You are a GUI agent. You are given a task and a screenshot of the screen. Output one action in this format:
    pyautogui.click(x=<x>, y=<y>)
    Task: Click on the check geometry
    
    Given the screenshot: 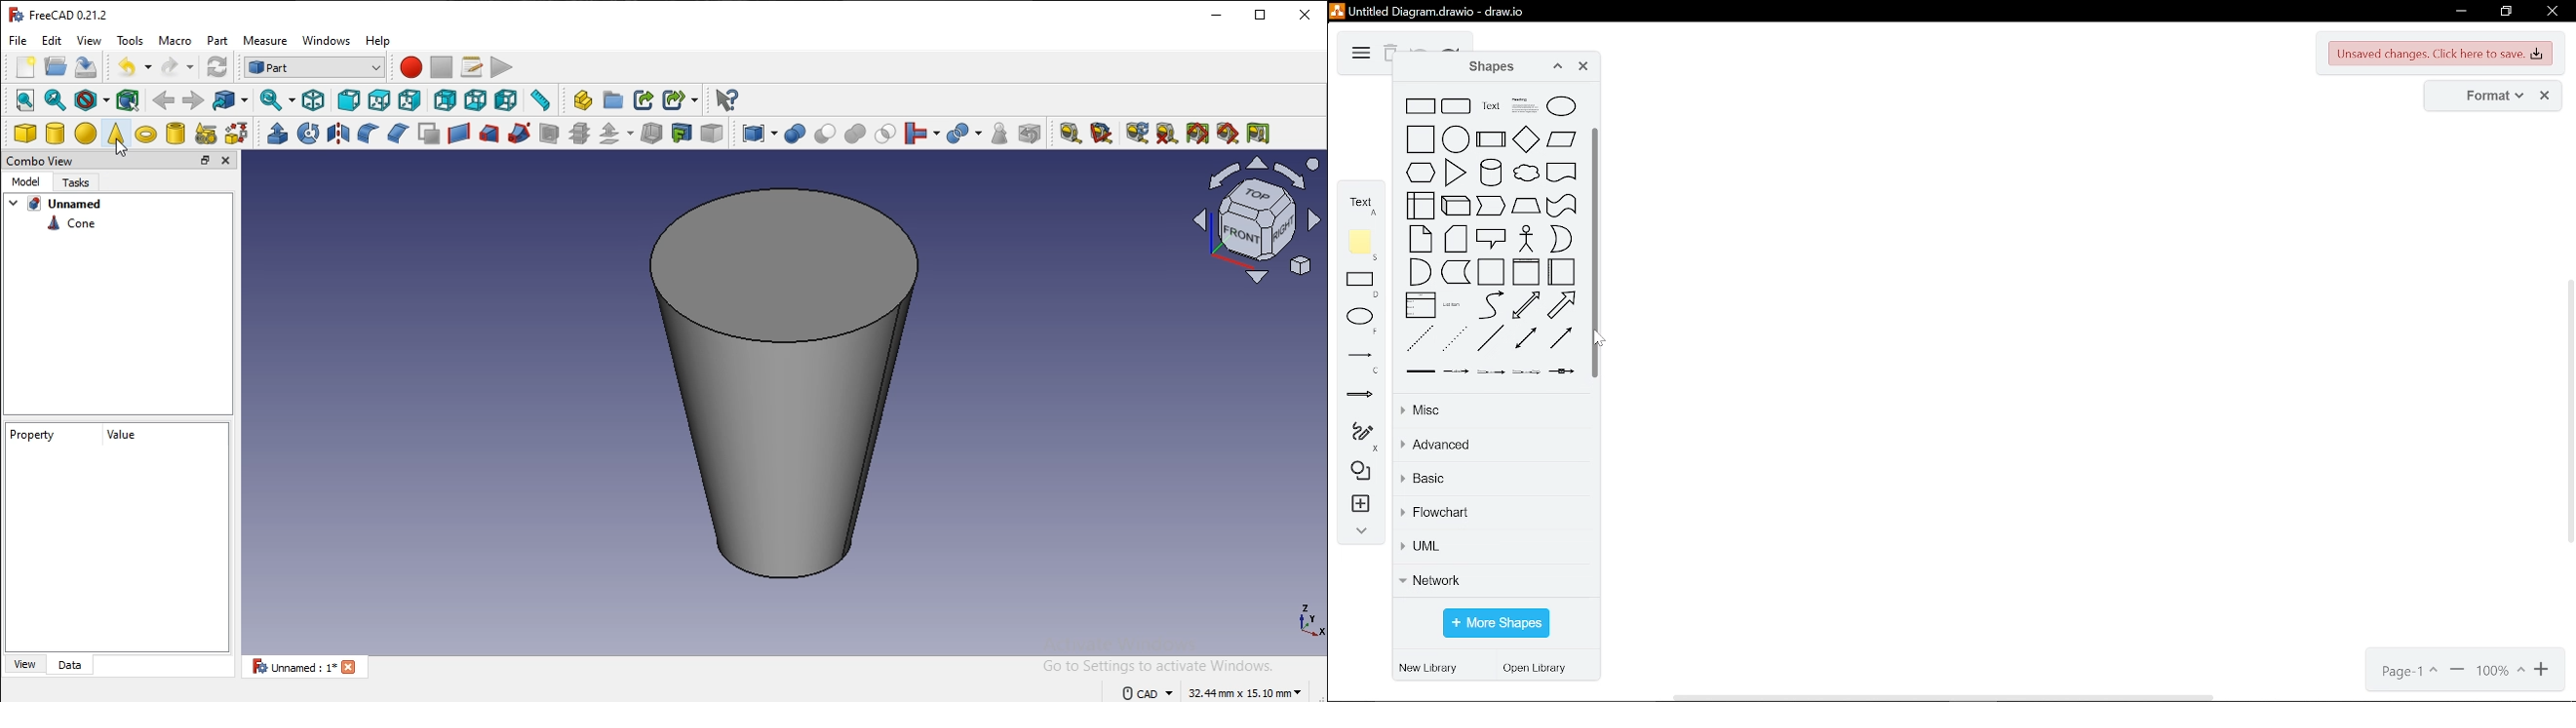 What is the action you would take?
    pyautogui.click(x=1001, y=132)
    